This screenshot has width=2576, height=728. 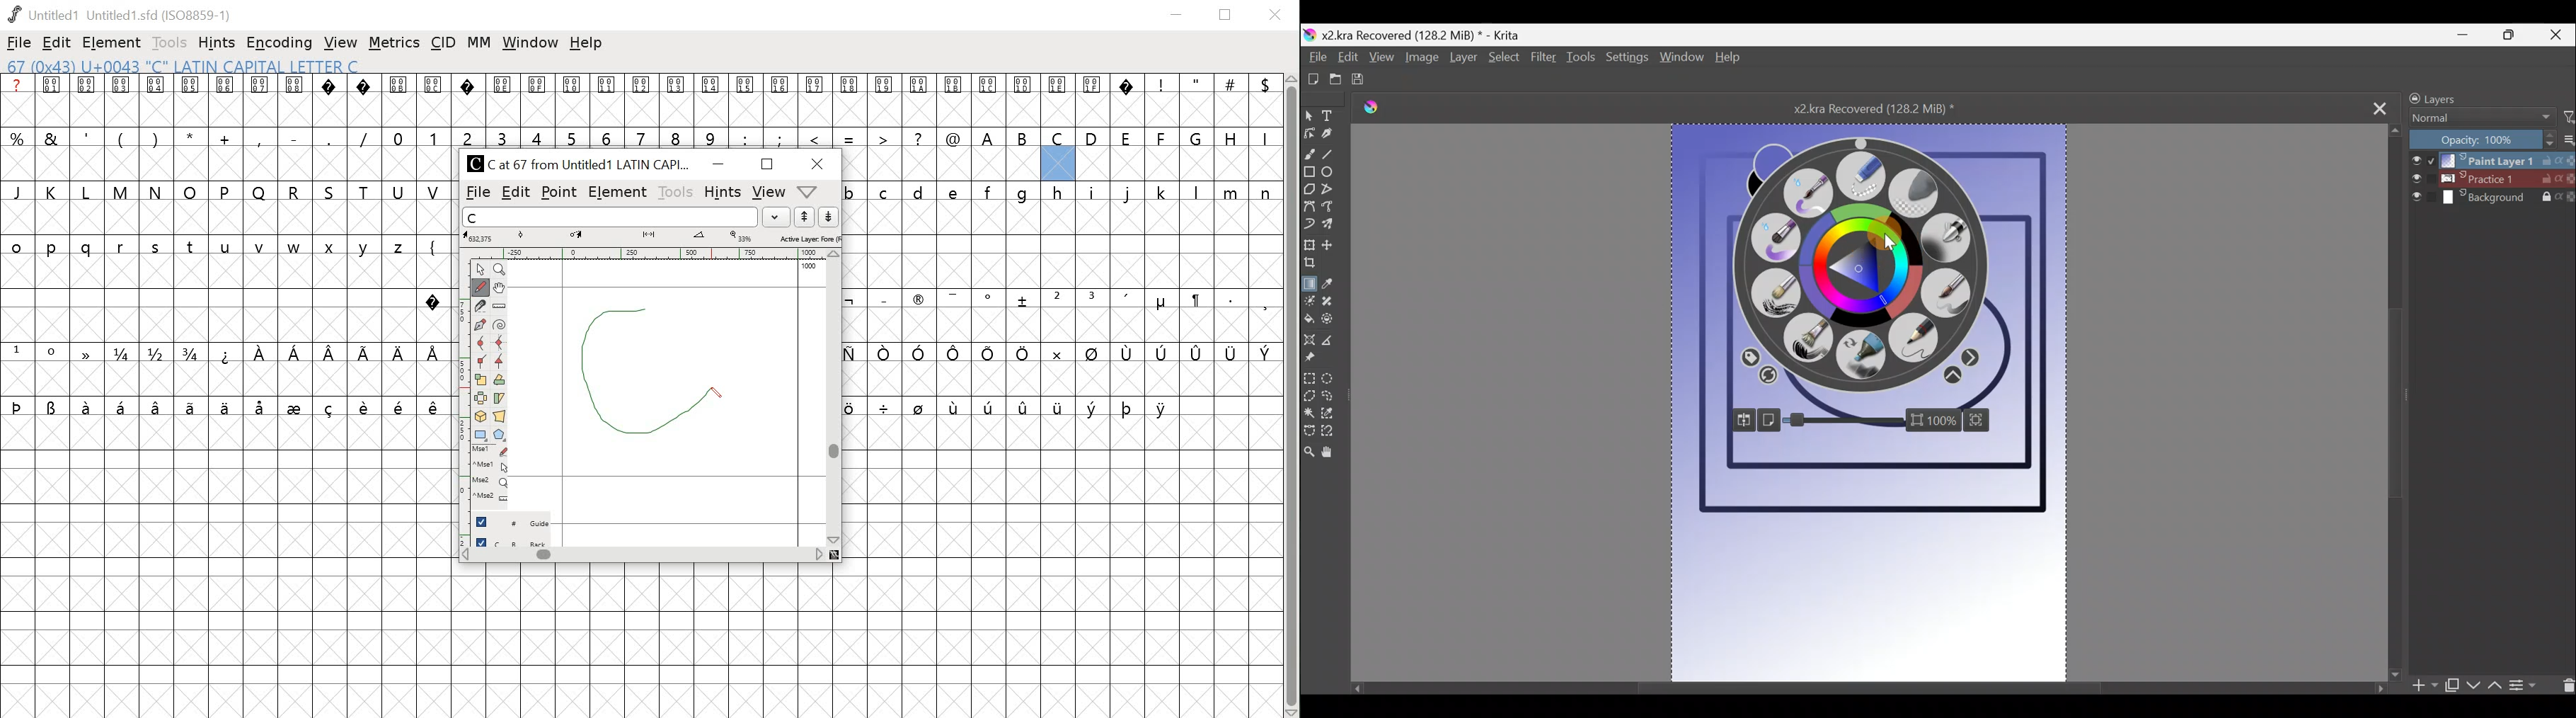 What do you see at coordinates (500, 288) in the screenshot?
I see `pan` at bounding box center [500, 288].